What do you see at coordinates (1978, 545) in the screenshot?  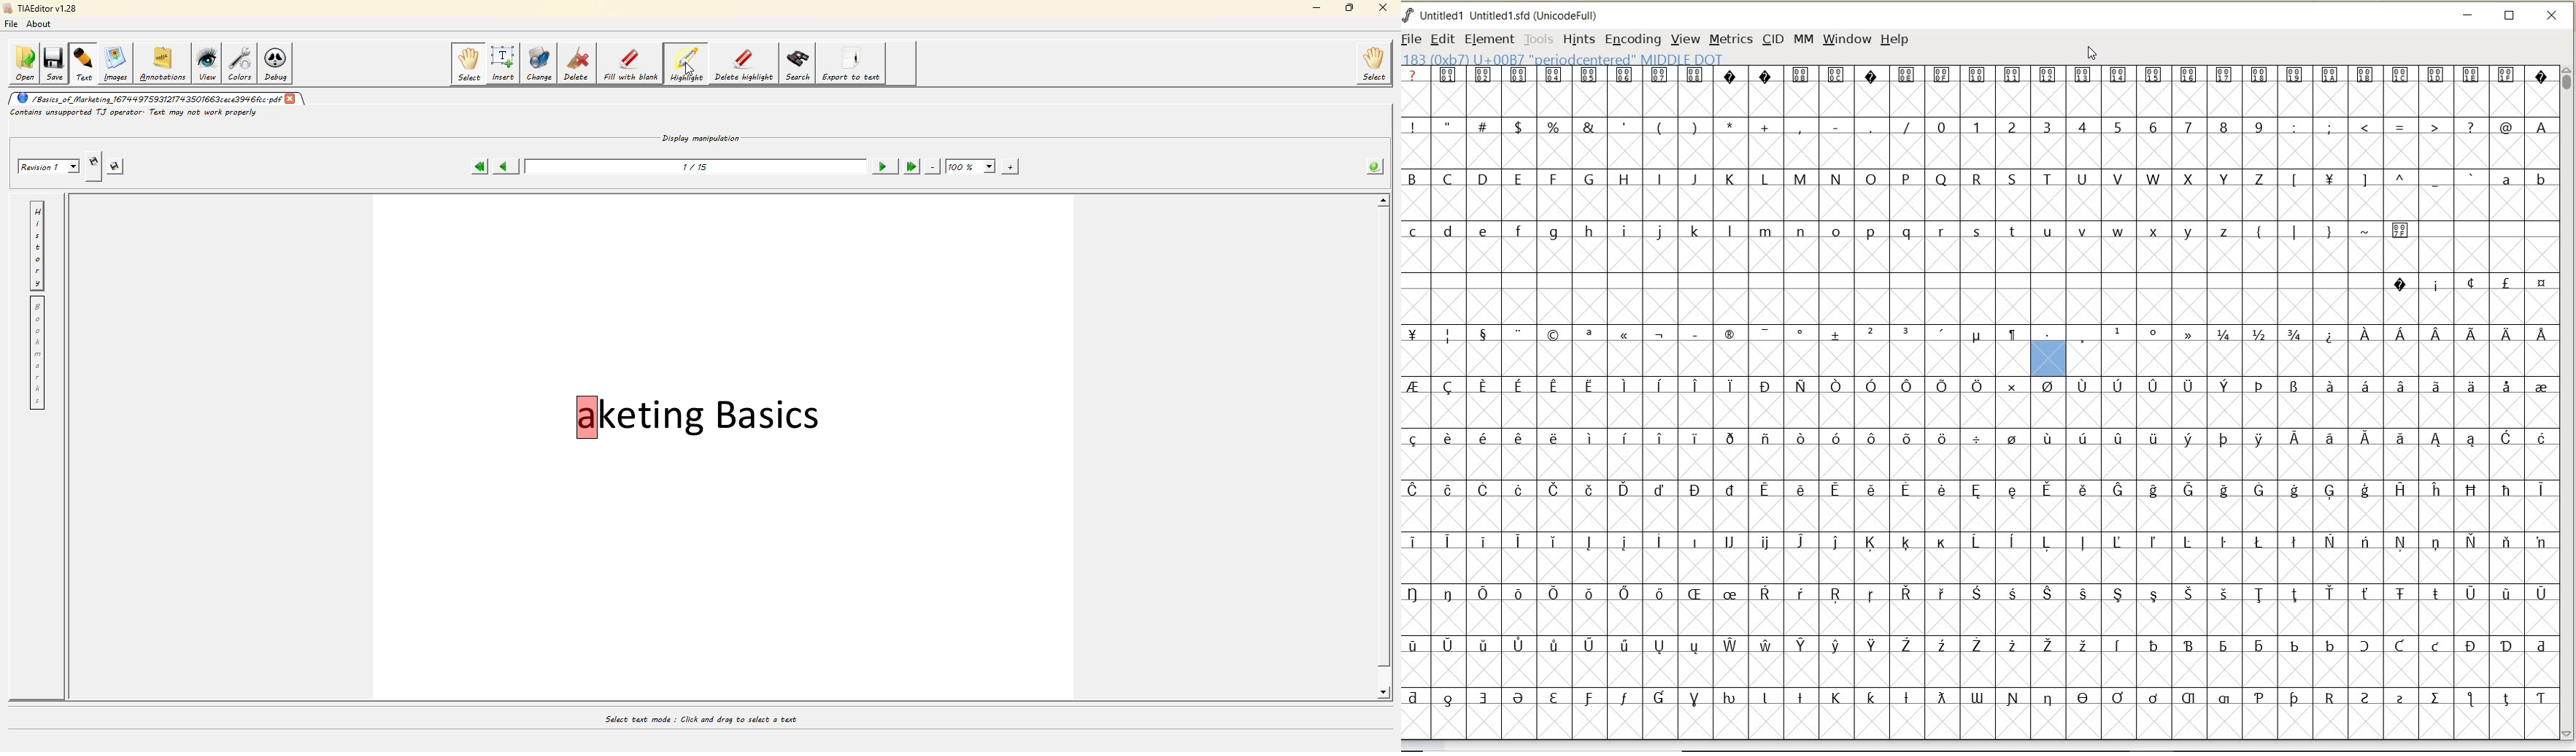 I see `special characters` at bounding box center [1978, 545].